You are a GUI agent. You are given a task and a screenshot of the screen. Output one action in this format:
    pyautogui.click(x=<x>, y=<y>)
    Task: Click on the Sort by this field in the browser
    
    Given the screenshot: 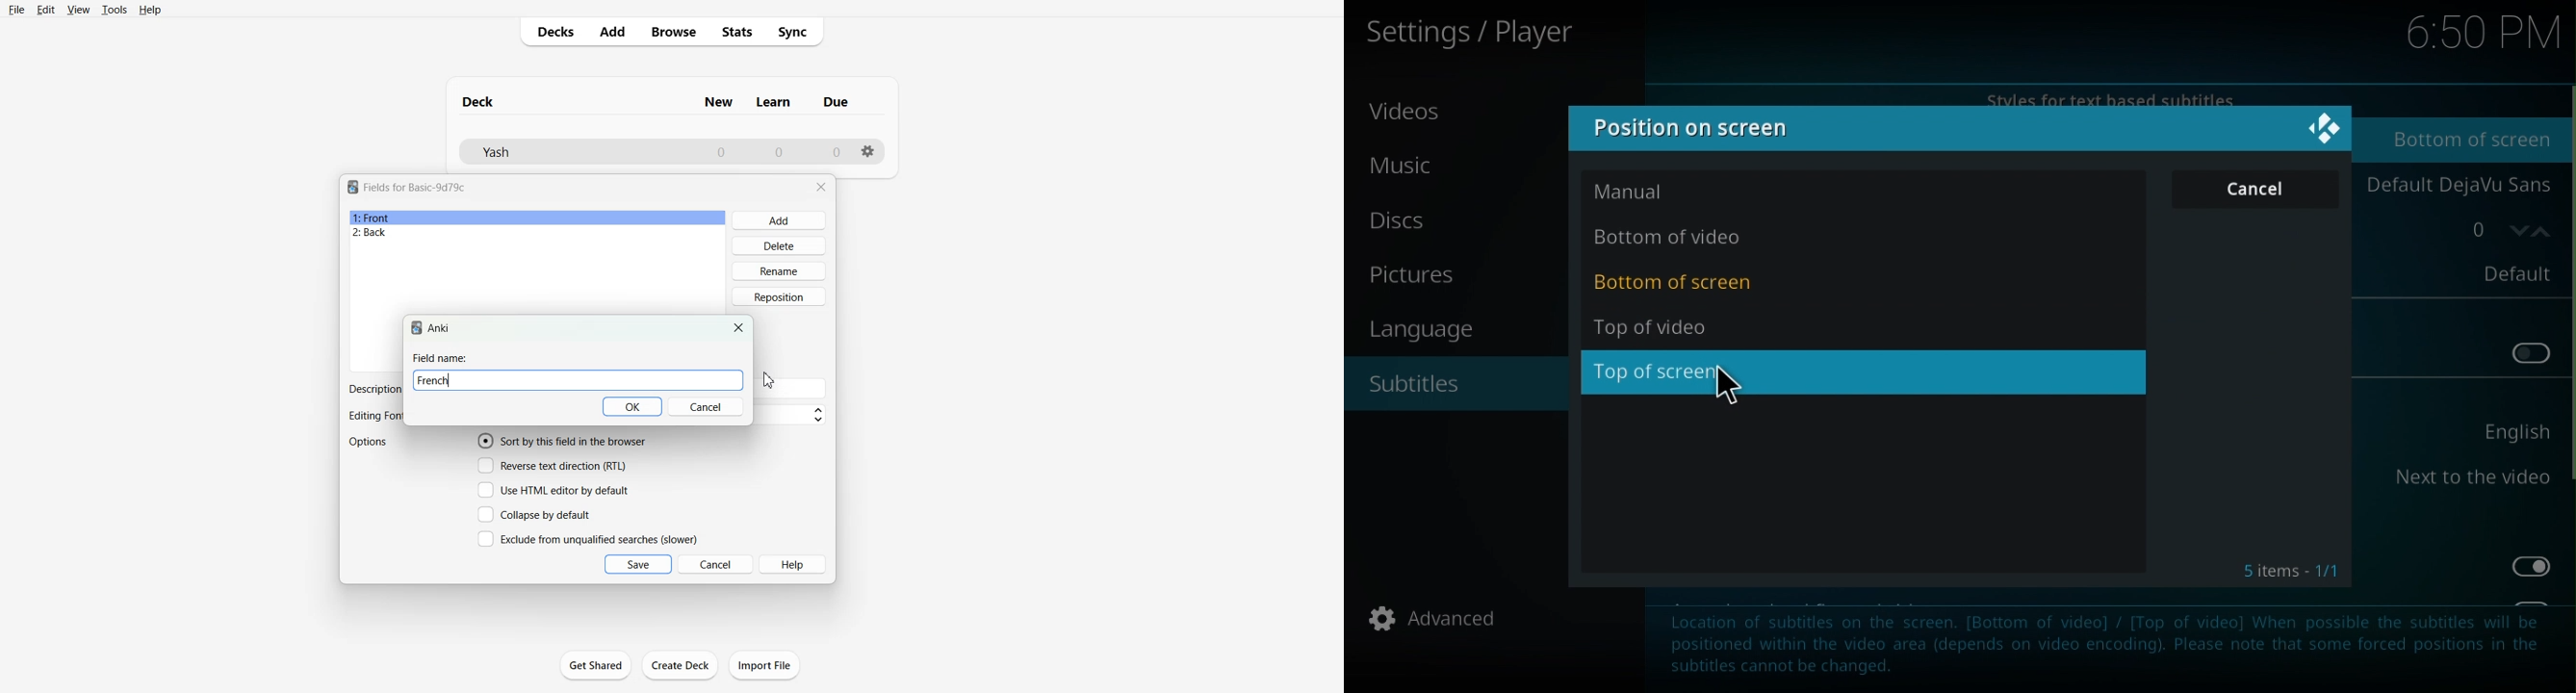 What is the action you would take?
    pyautogui.click(x=562, y=440)
    